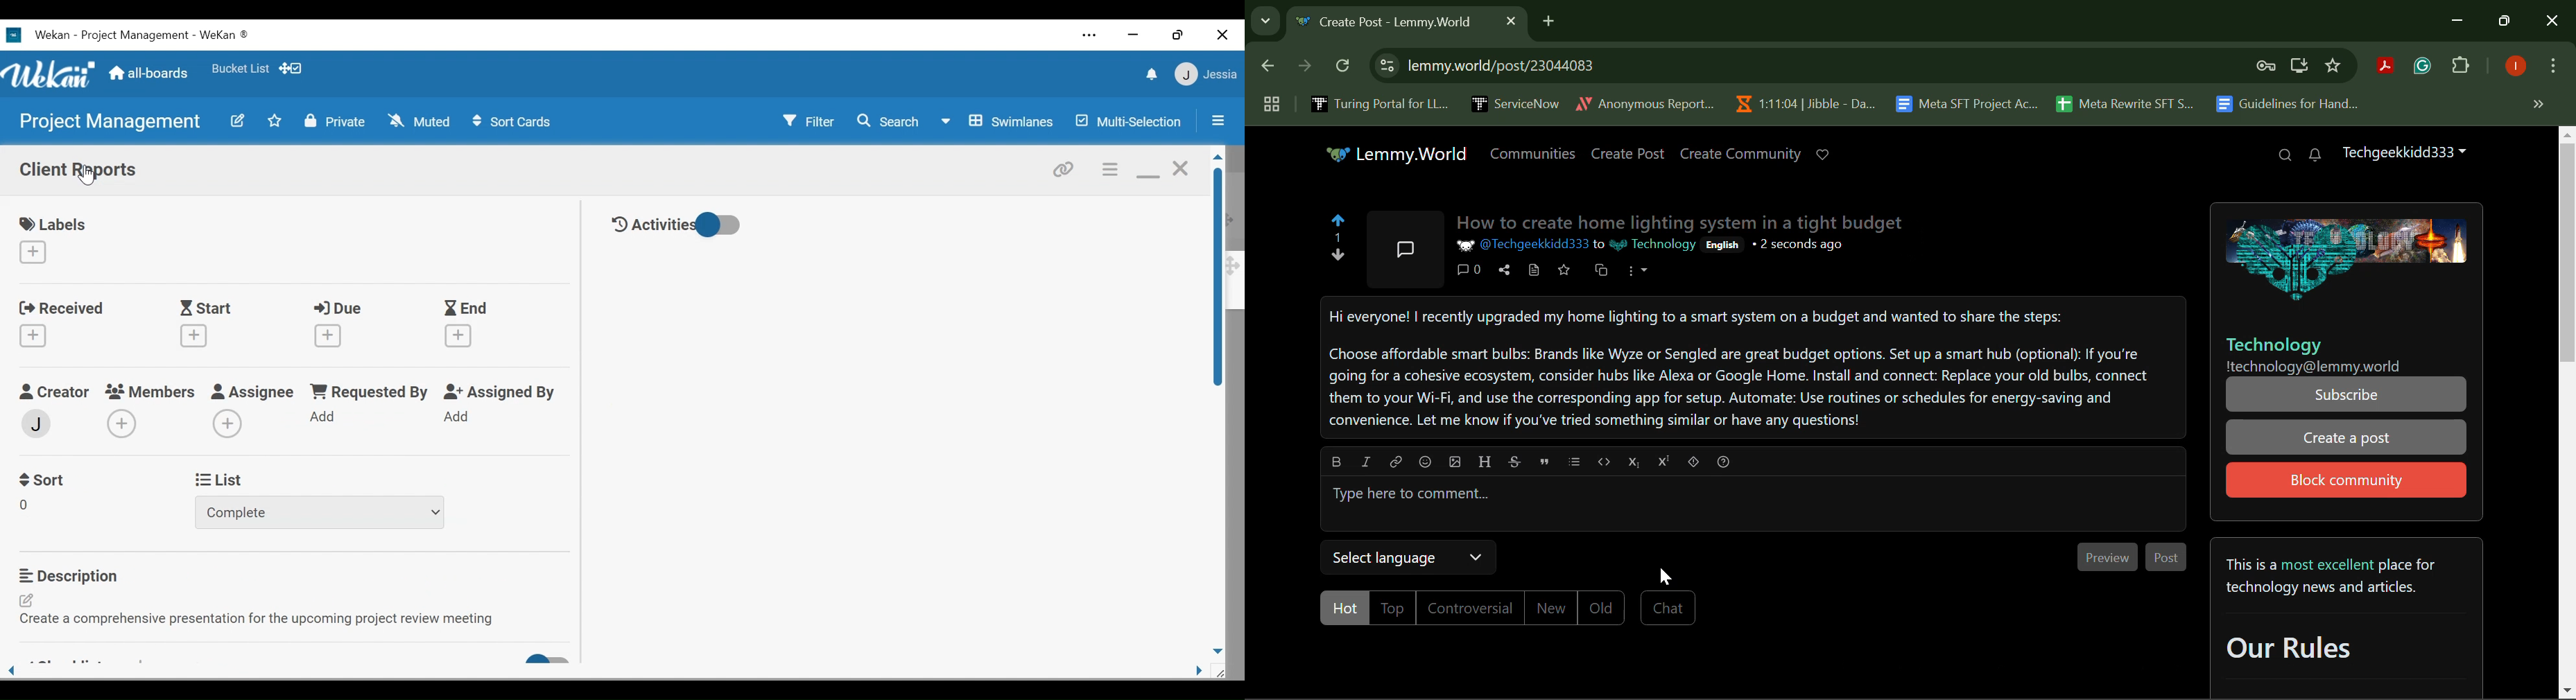  I want to click on Comment Preview, so click(2109, 557).